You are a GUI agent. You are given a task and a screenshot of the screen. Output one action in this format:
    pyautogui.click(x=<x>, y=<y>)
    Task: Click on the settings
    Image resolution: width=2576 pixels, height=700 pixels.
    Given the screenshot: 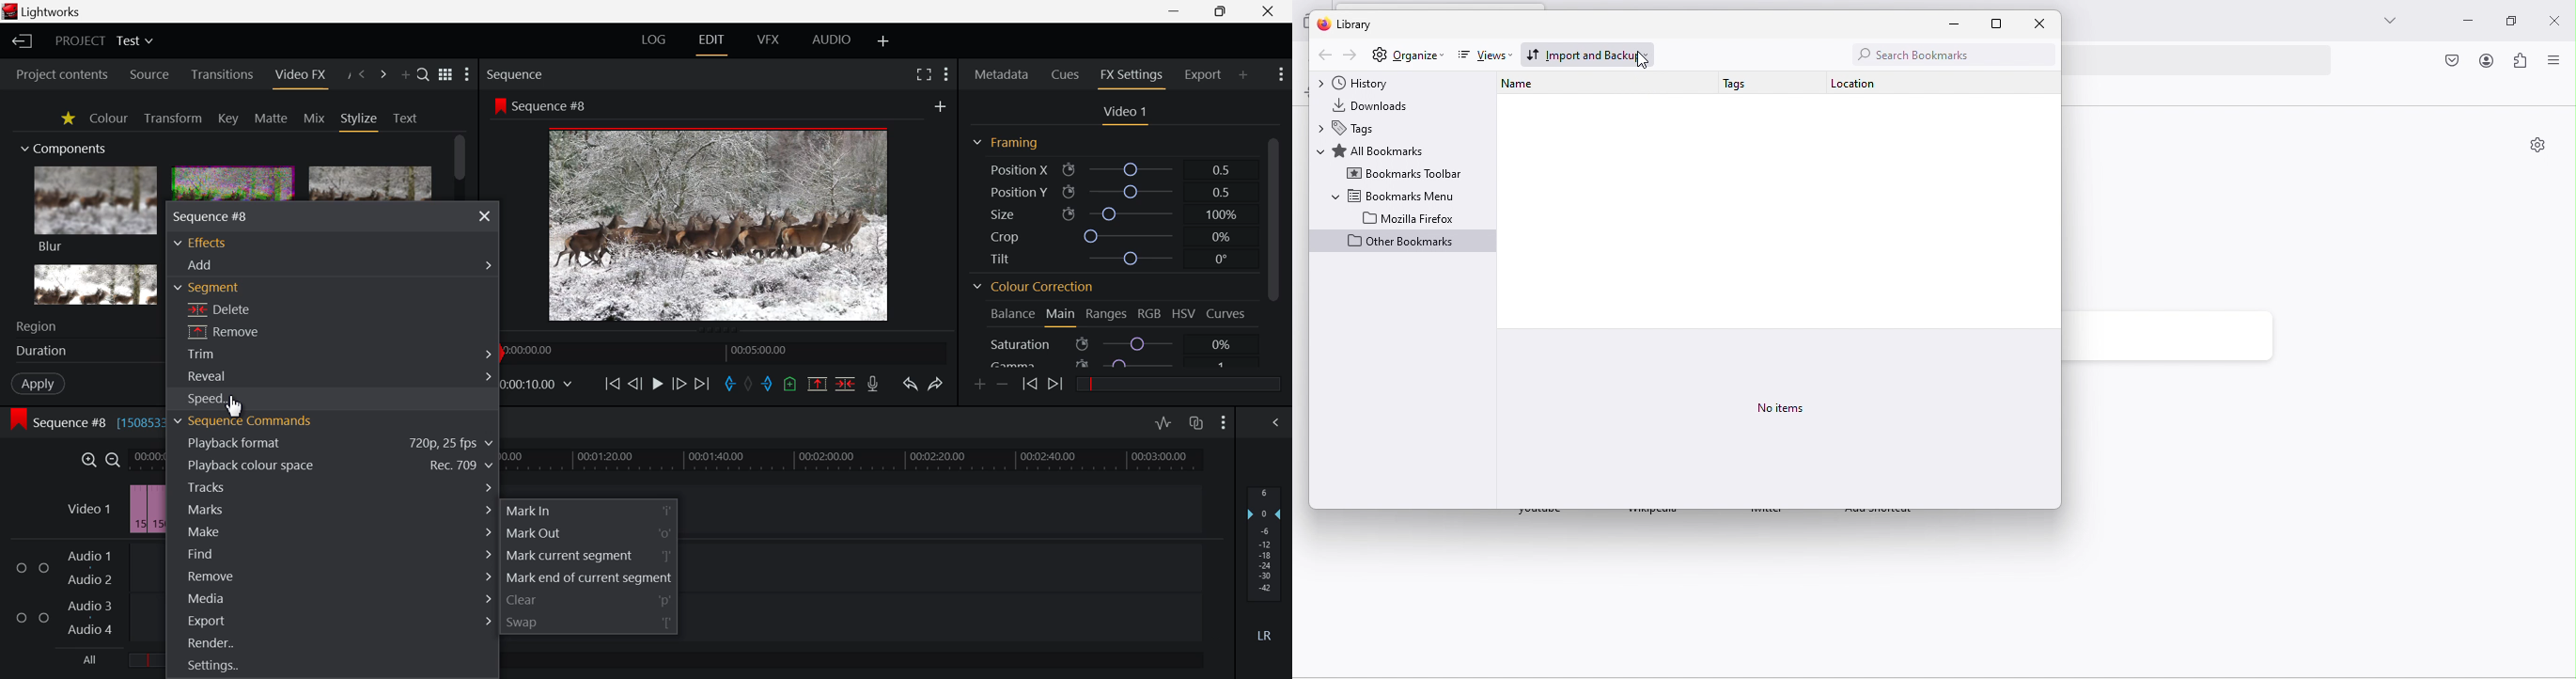 What is the action you would take?
    pyautogui.click(x=2537, y=147)
    